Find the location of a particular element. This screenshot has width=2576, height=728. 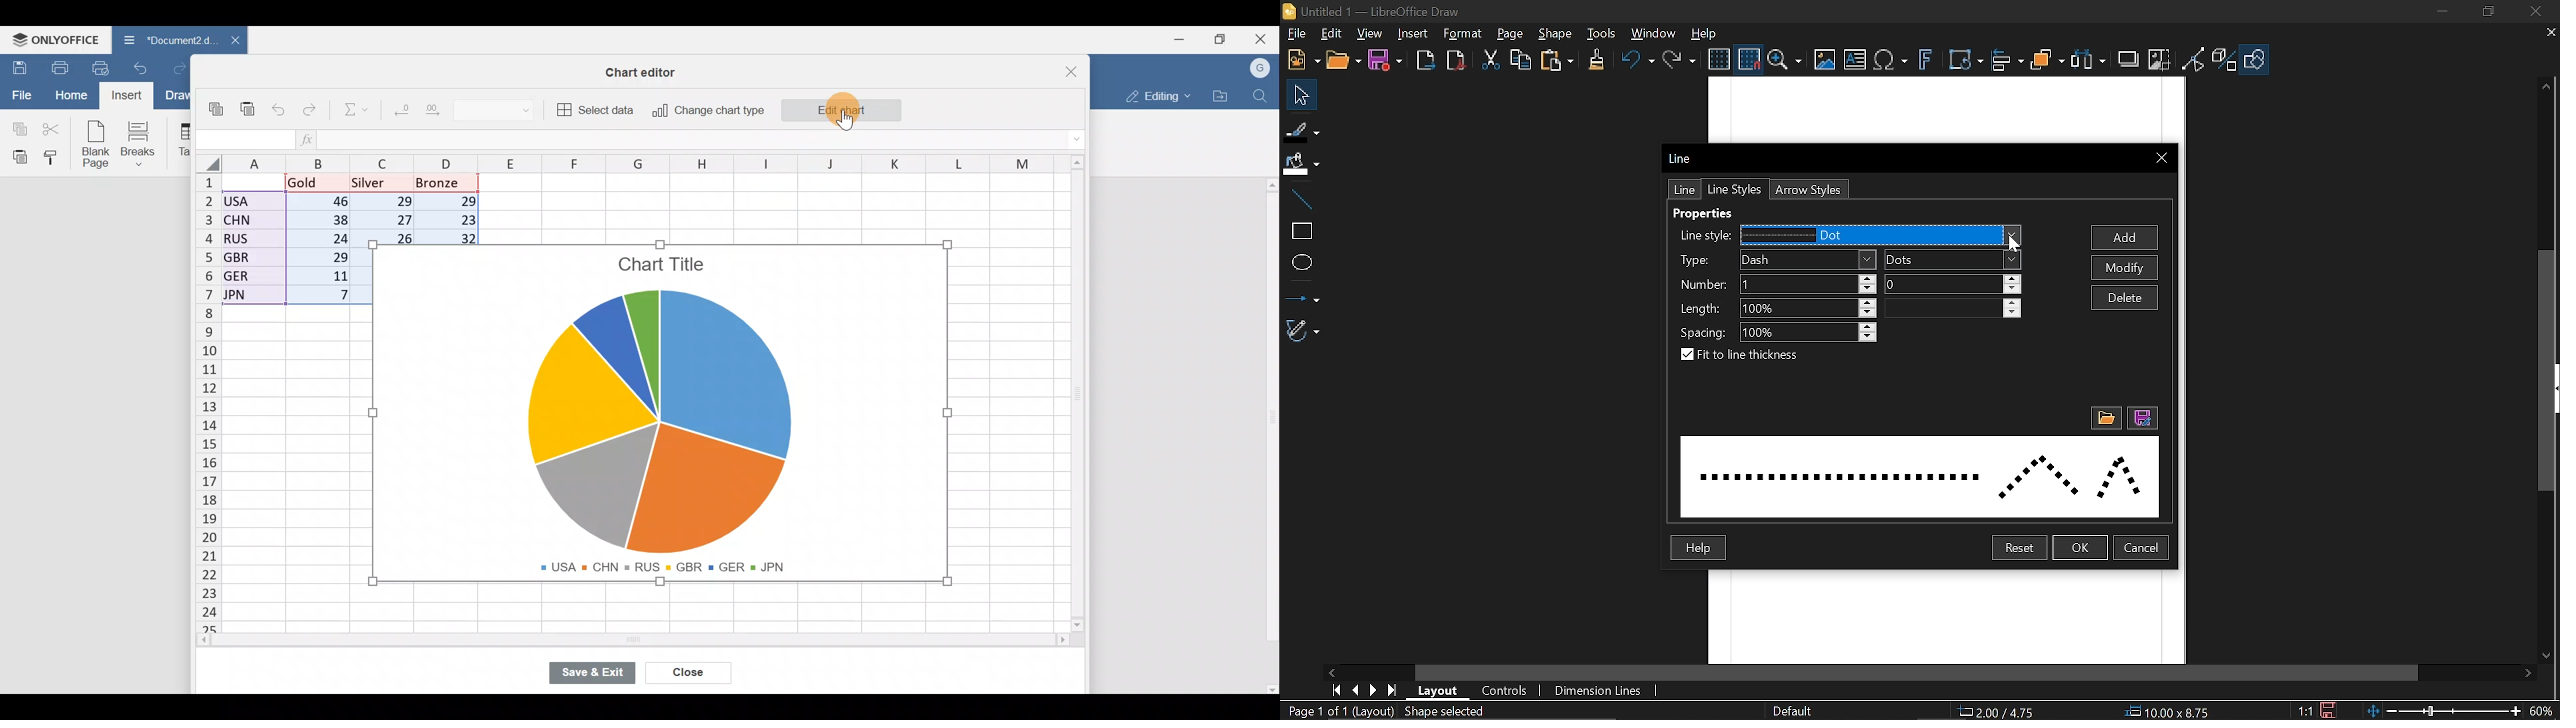

Last page is located at coordinates (1395, 690).